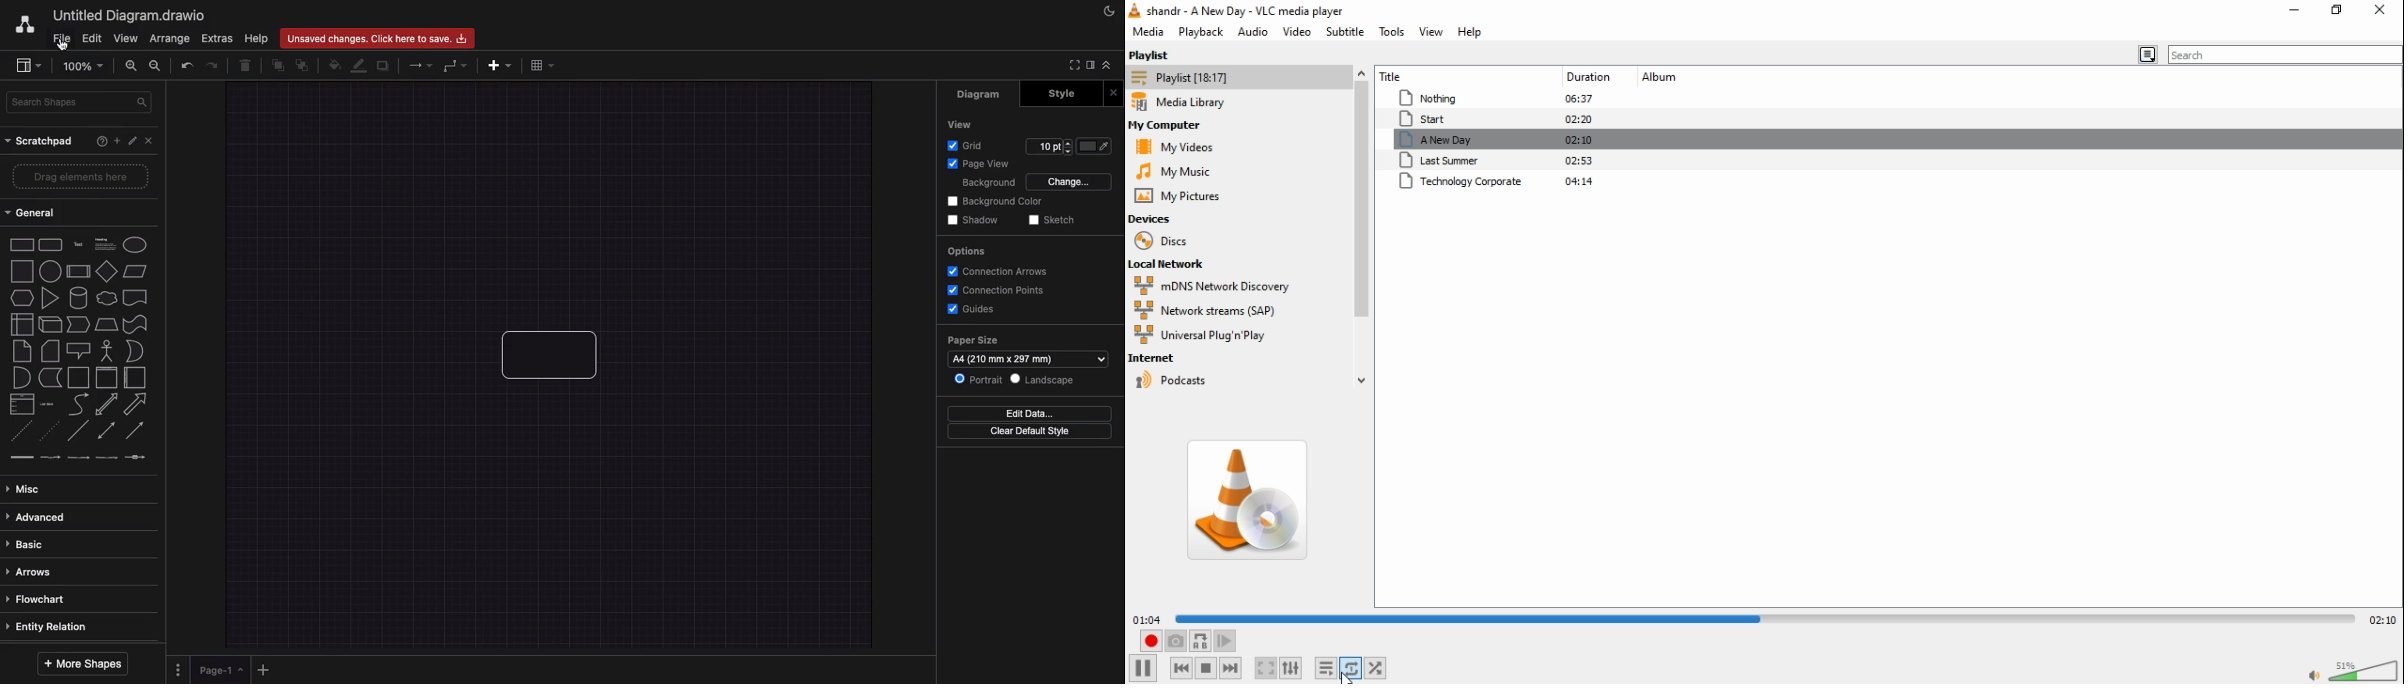 This screenshot has width=2408, height=700. I want to click on View, so click(961, 123).